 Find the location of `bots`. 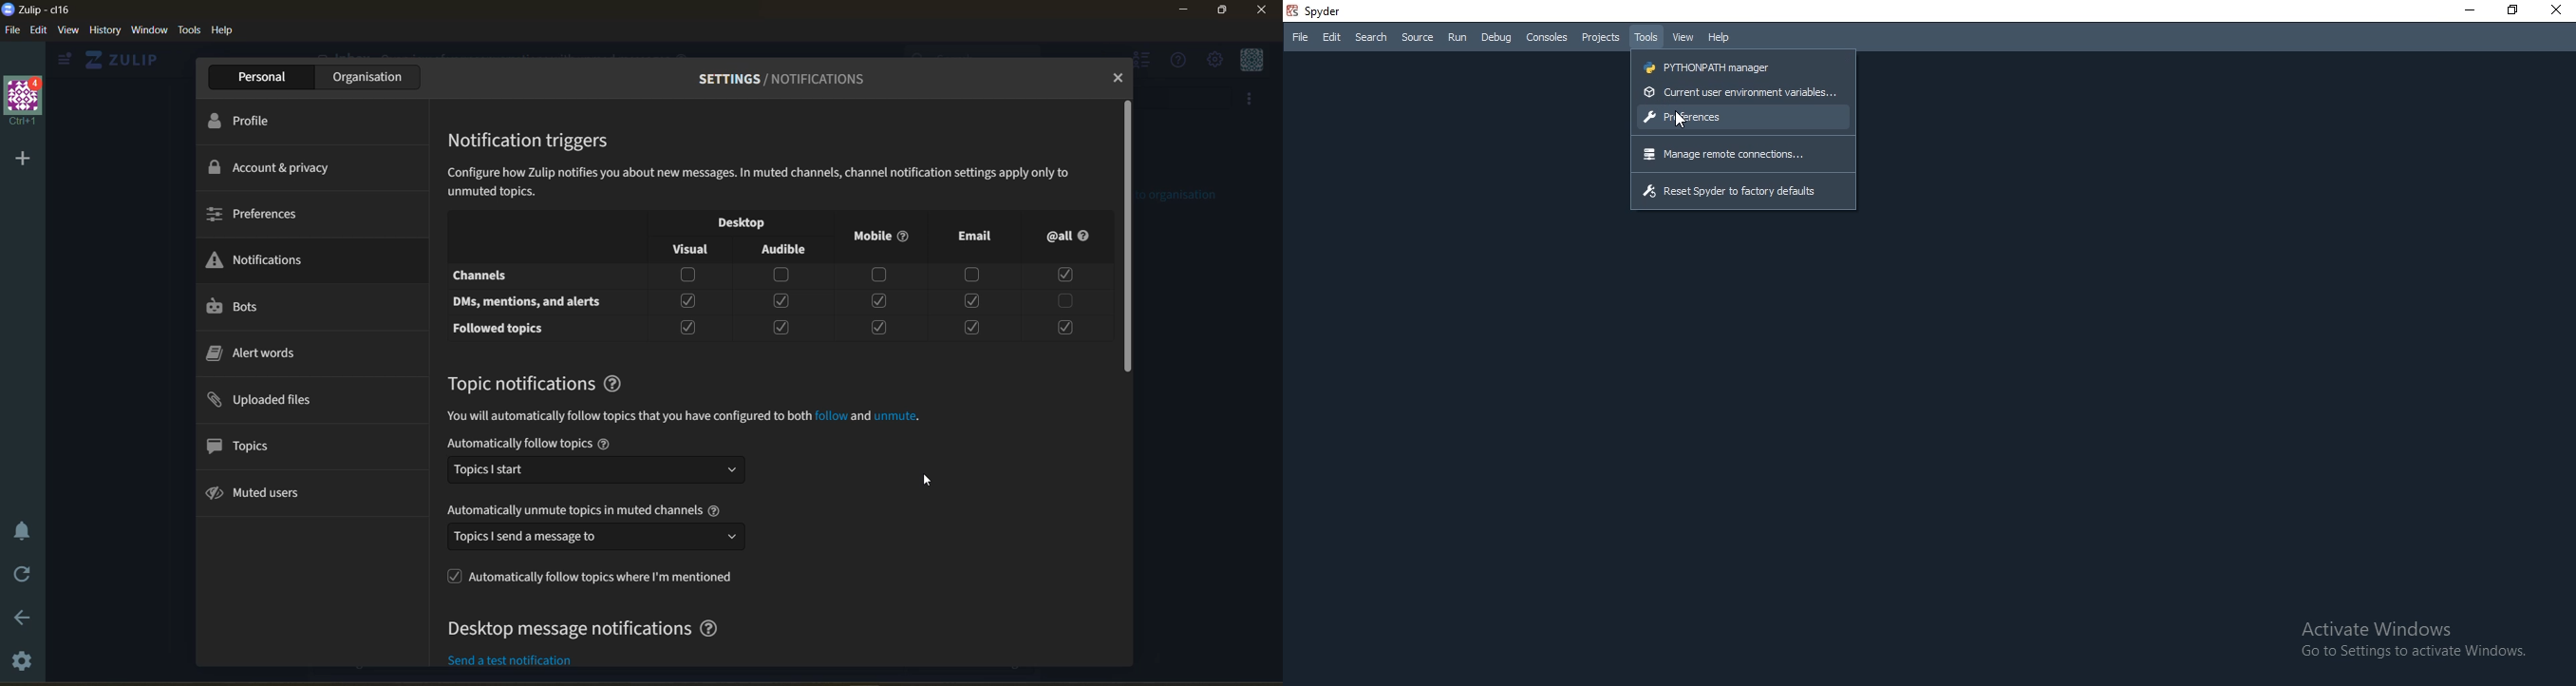

bots is located at coordinates (245, 307).